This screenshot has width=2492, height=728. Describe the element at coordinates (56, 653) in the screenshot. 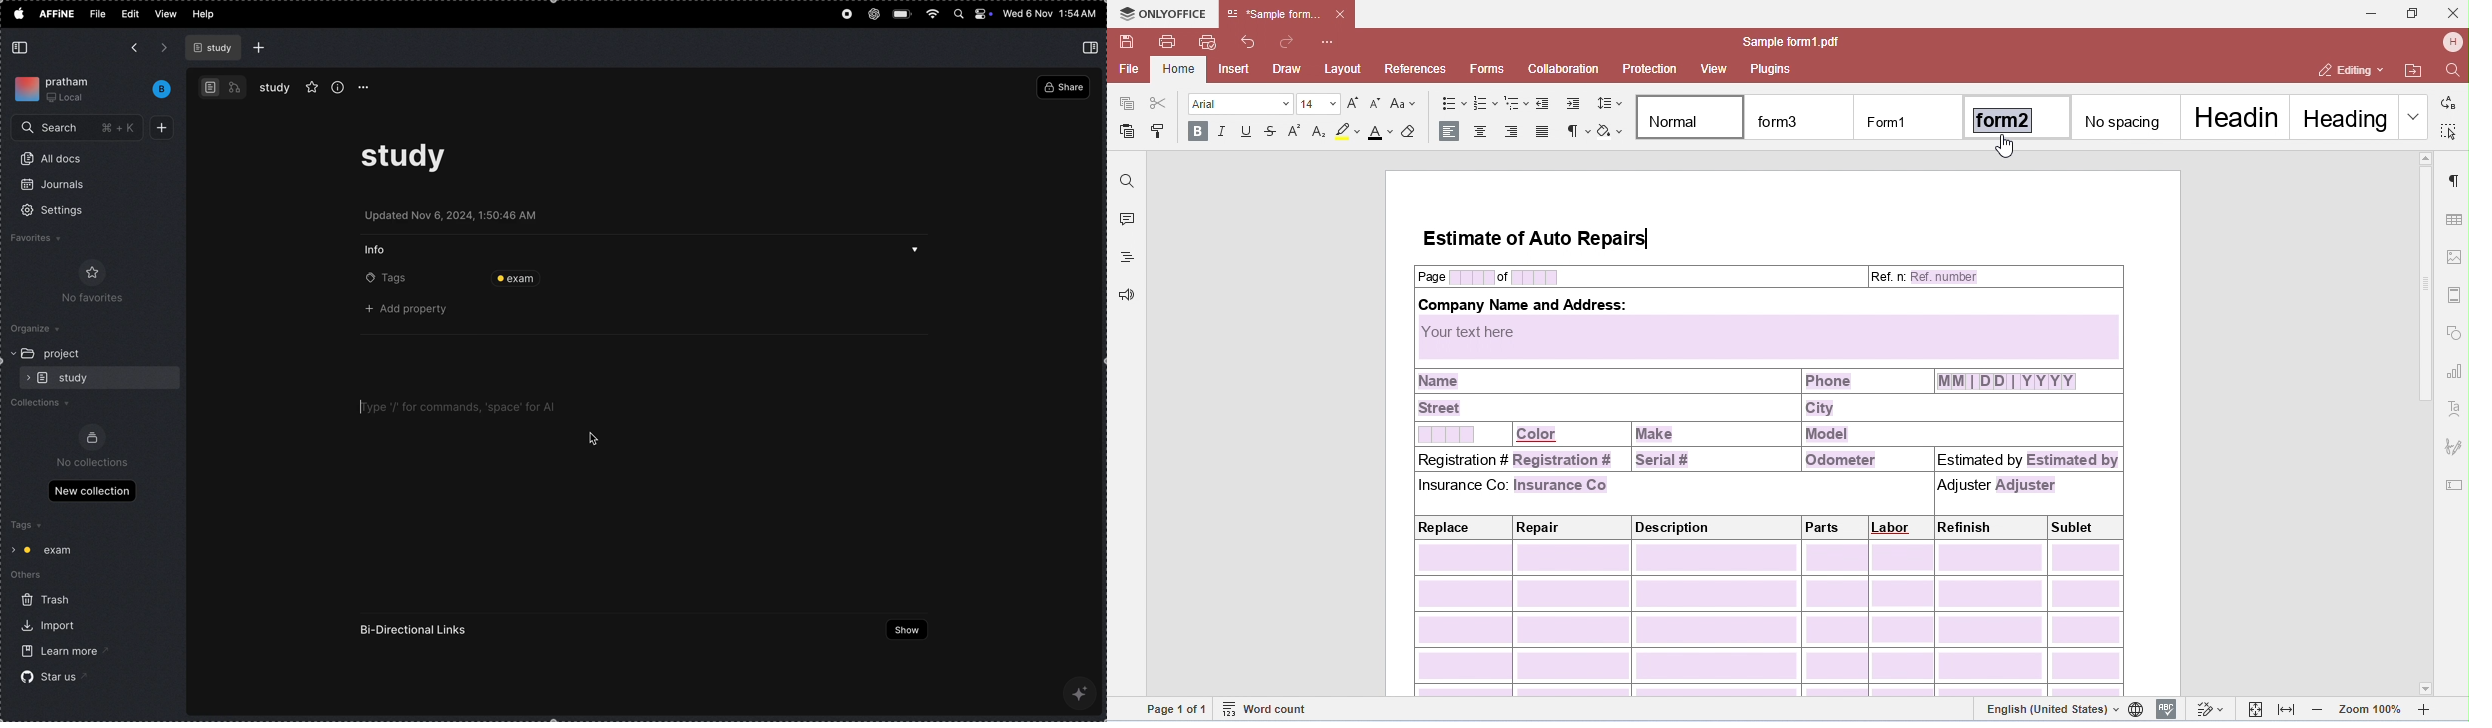

I see `learn more` at that location.